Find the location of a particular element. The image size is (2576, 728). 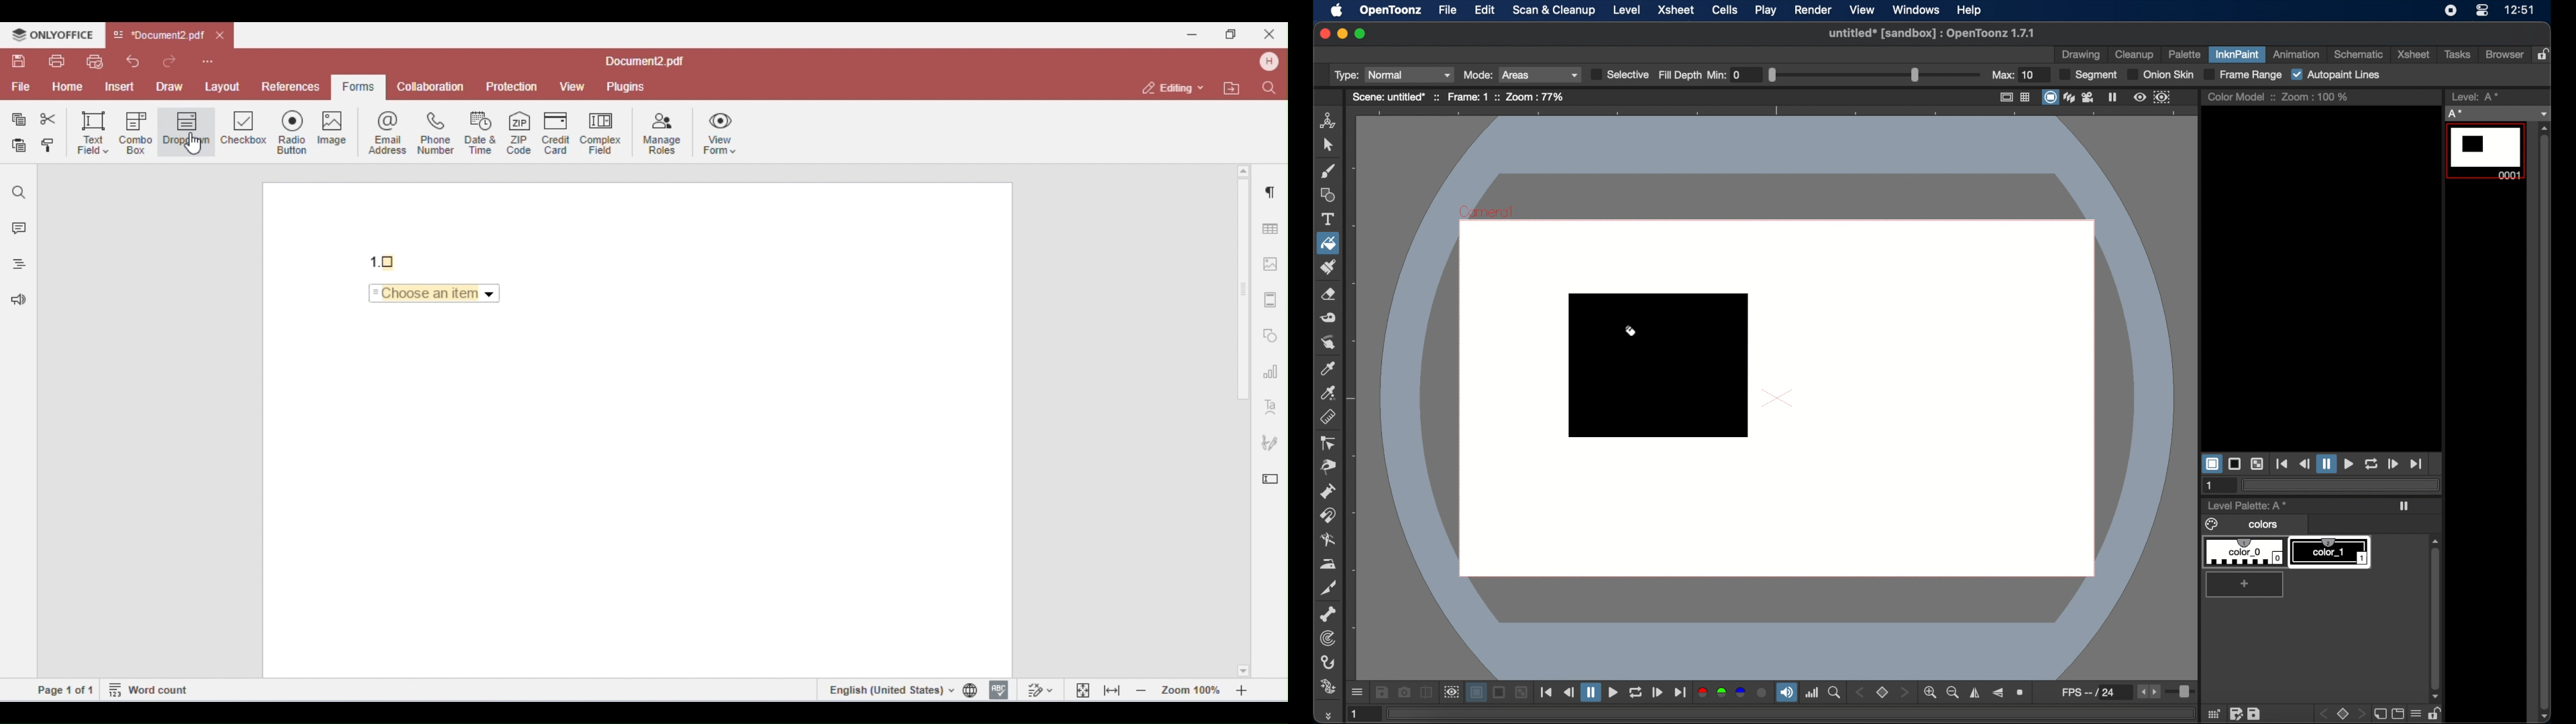

edit is located at coordinates (2237, 713).